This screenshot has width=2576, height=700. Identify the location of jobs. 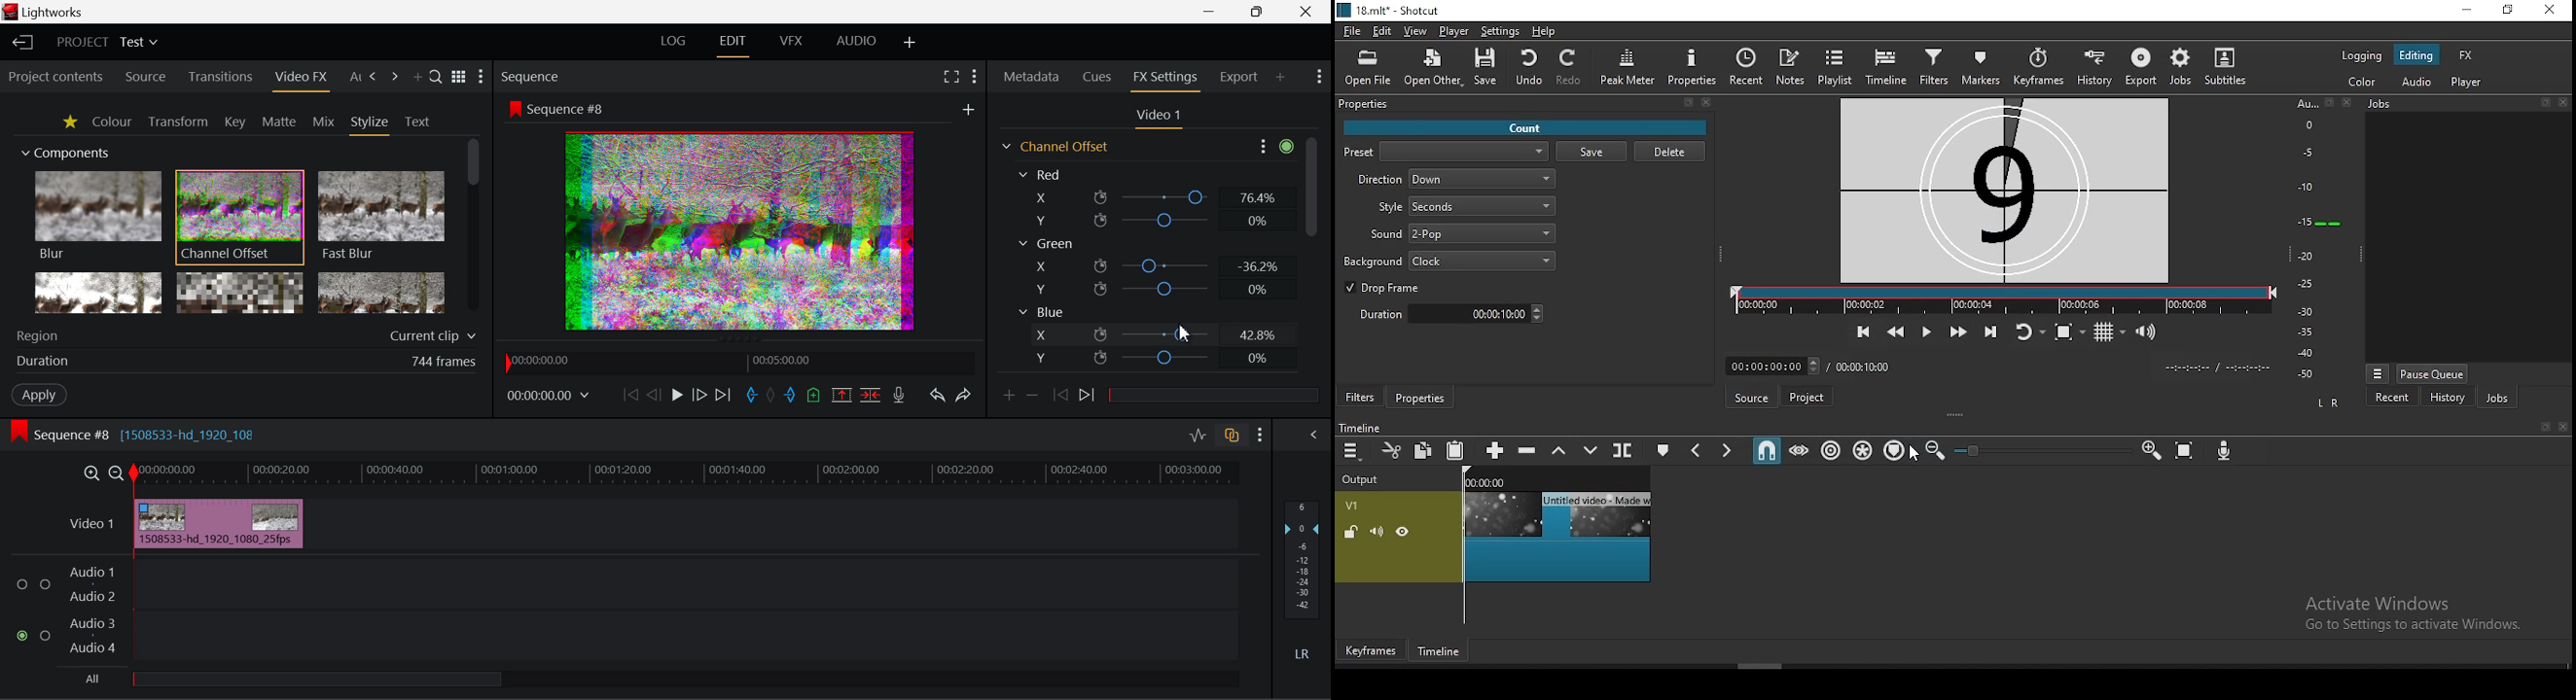
(2495, 399).